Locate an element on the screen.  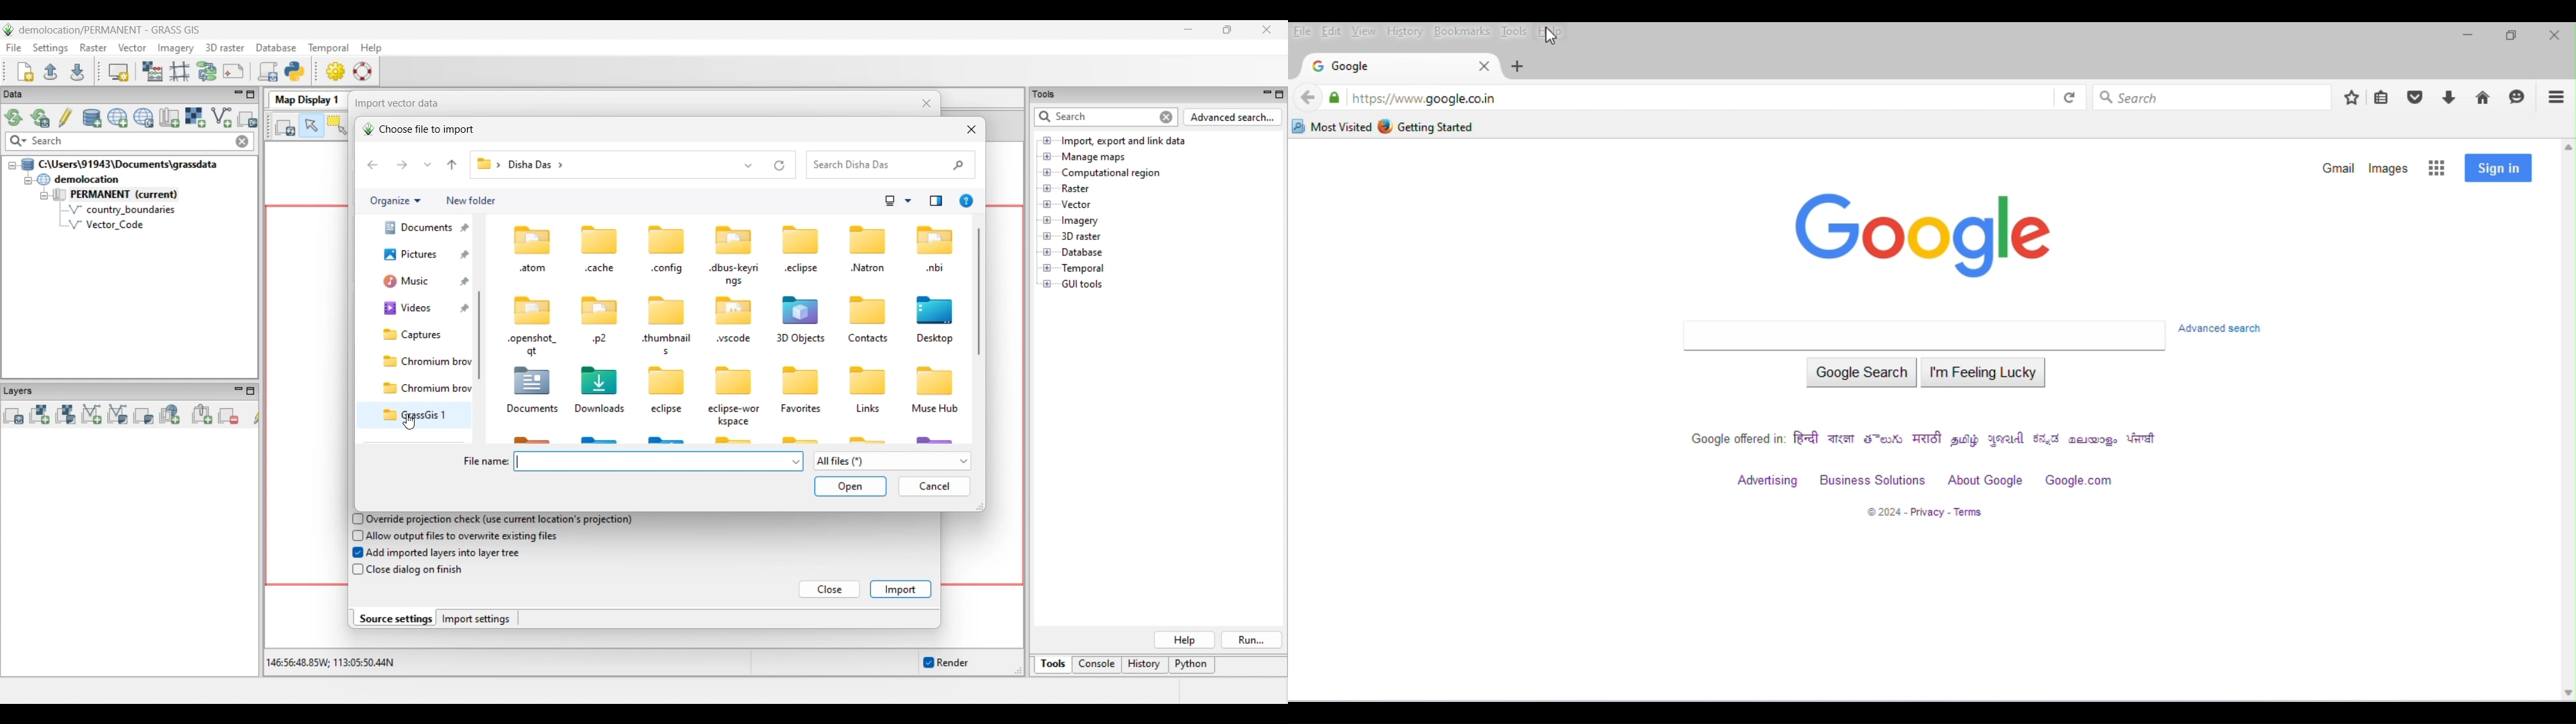
bengali is located at coordinates (1841, 440).